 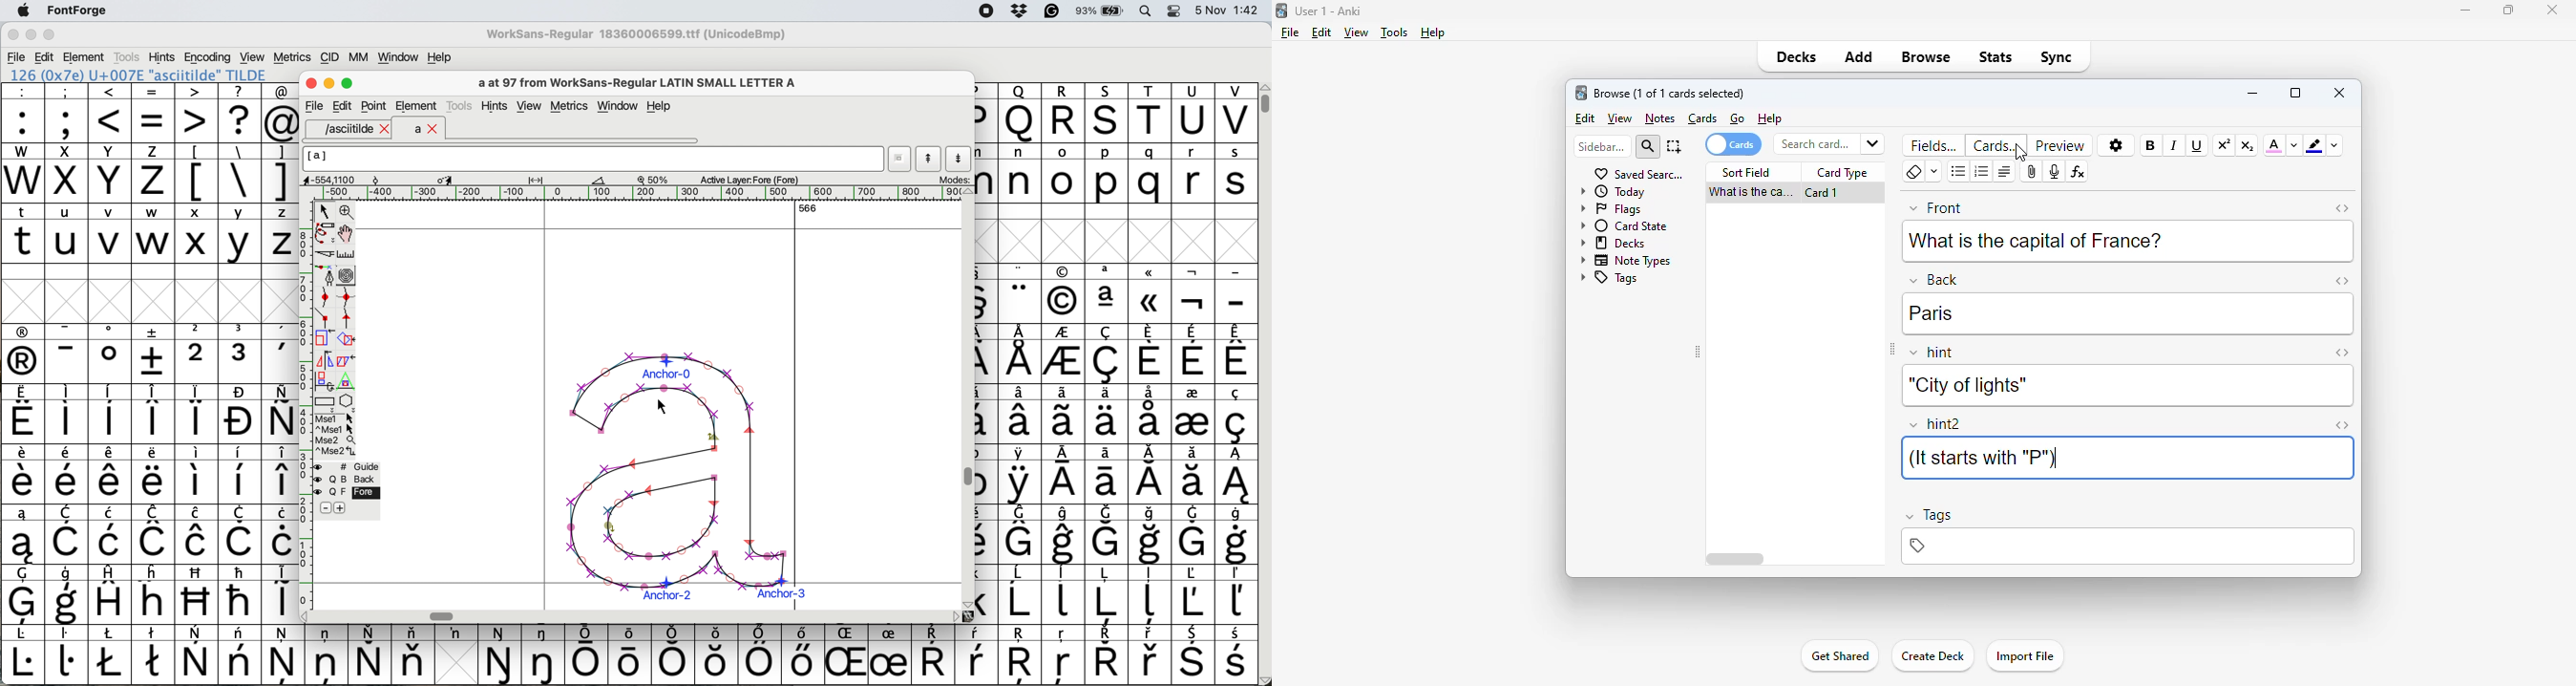 I want to click on what is the capital of France?, so click(x=2036, y=239).